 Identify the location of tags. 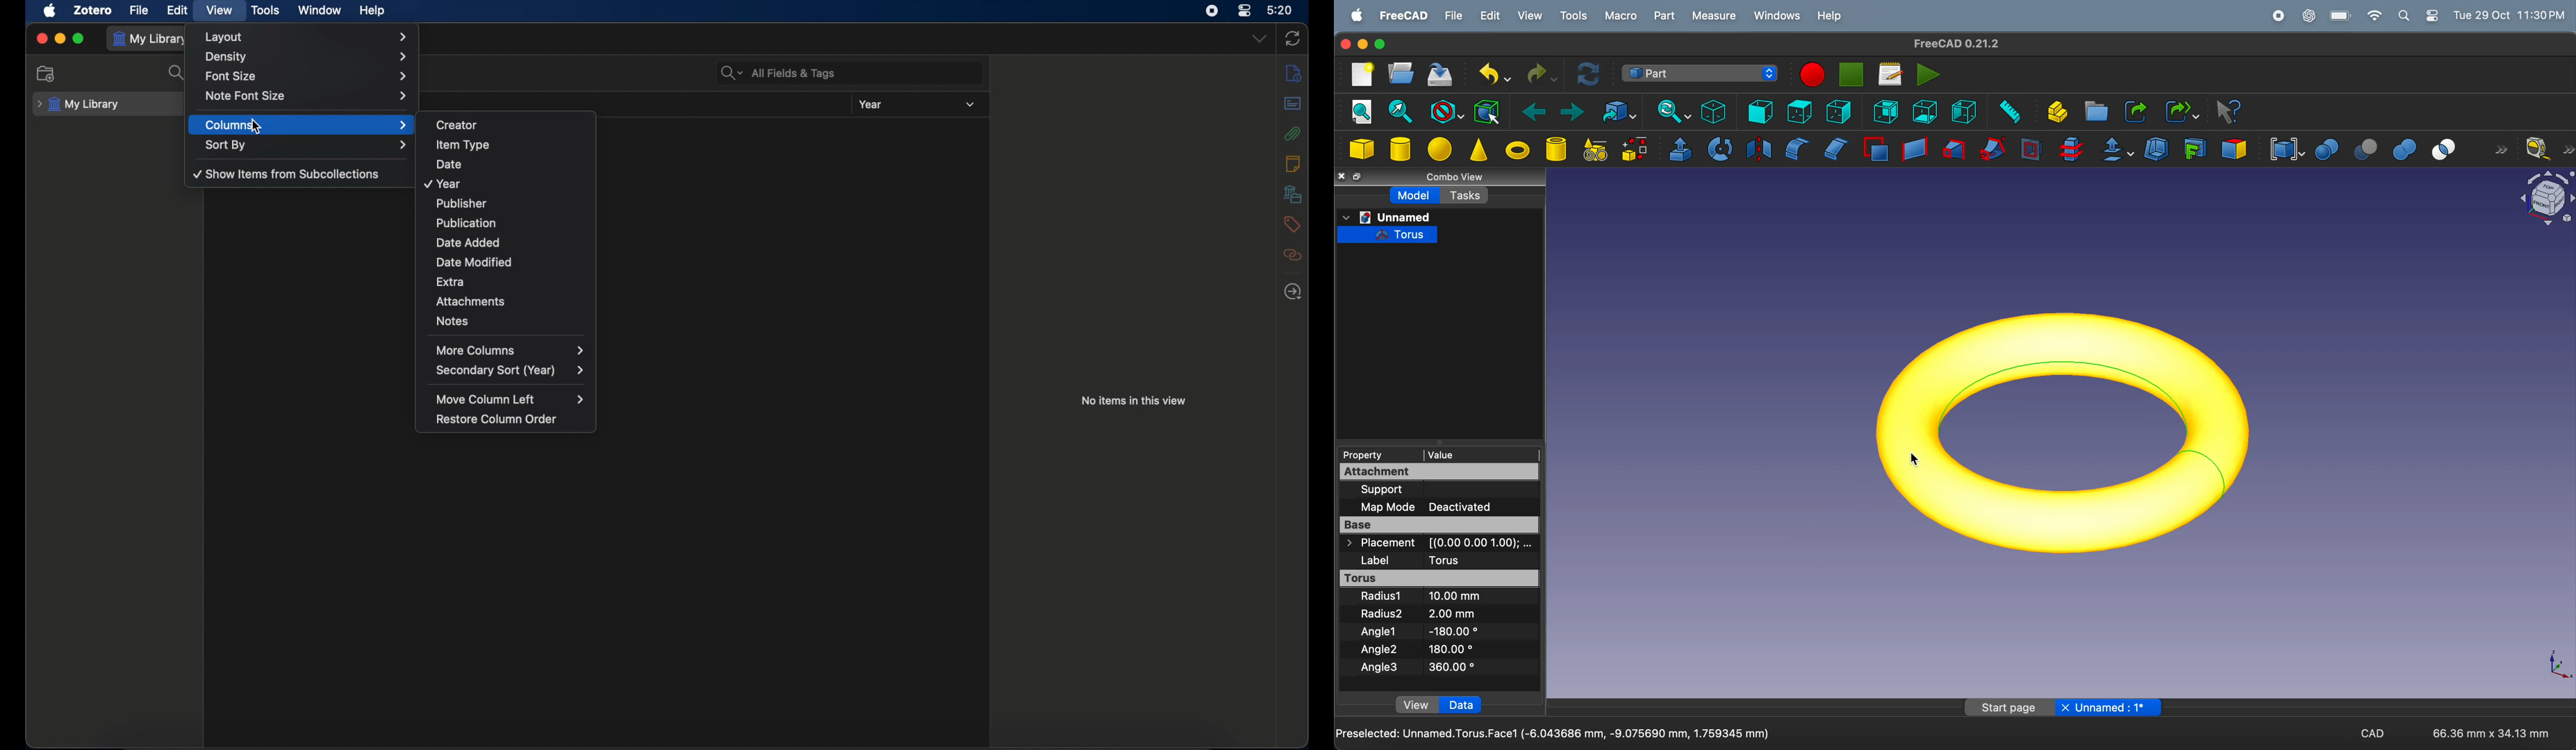
(1291, 224).